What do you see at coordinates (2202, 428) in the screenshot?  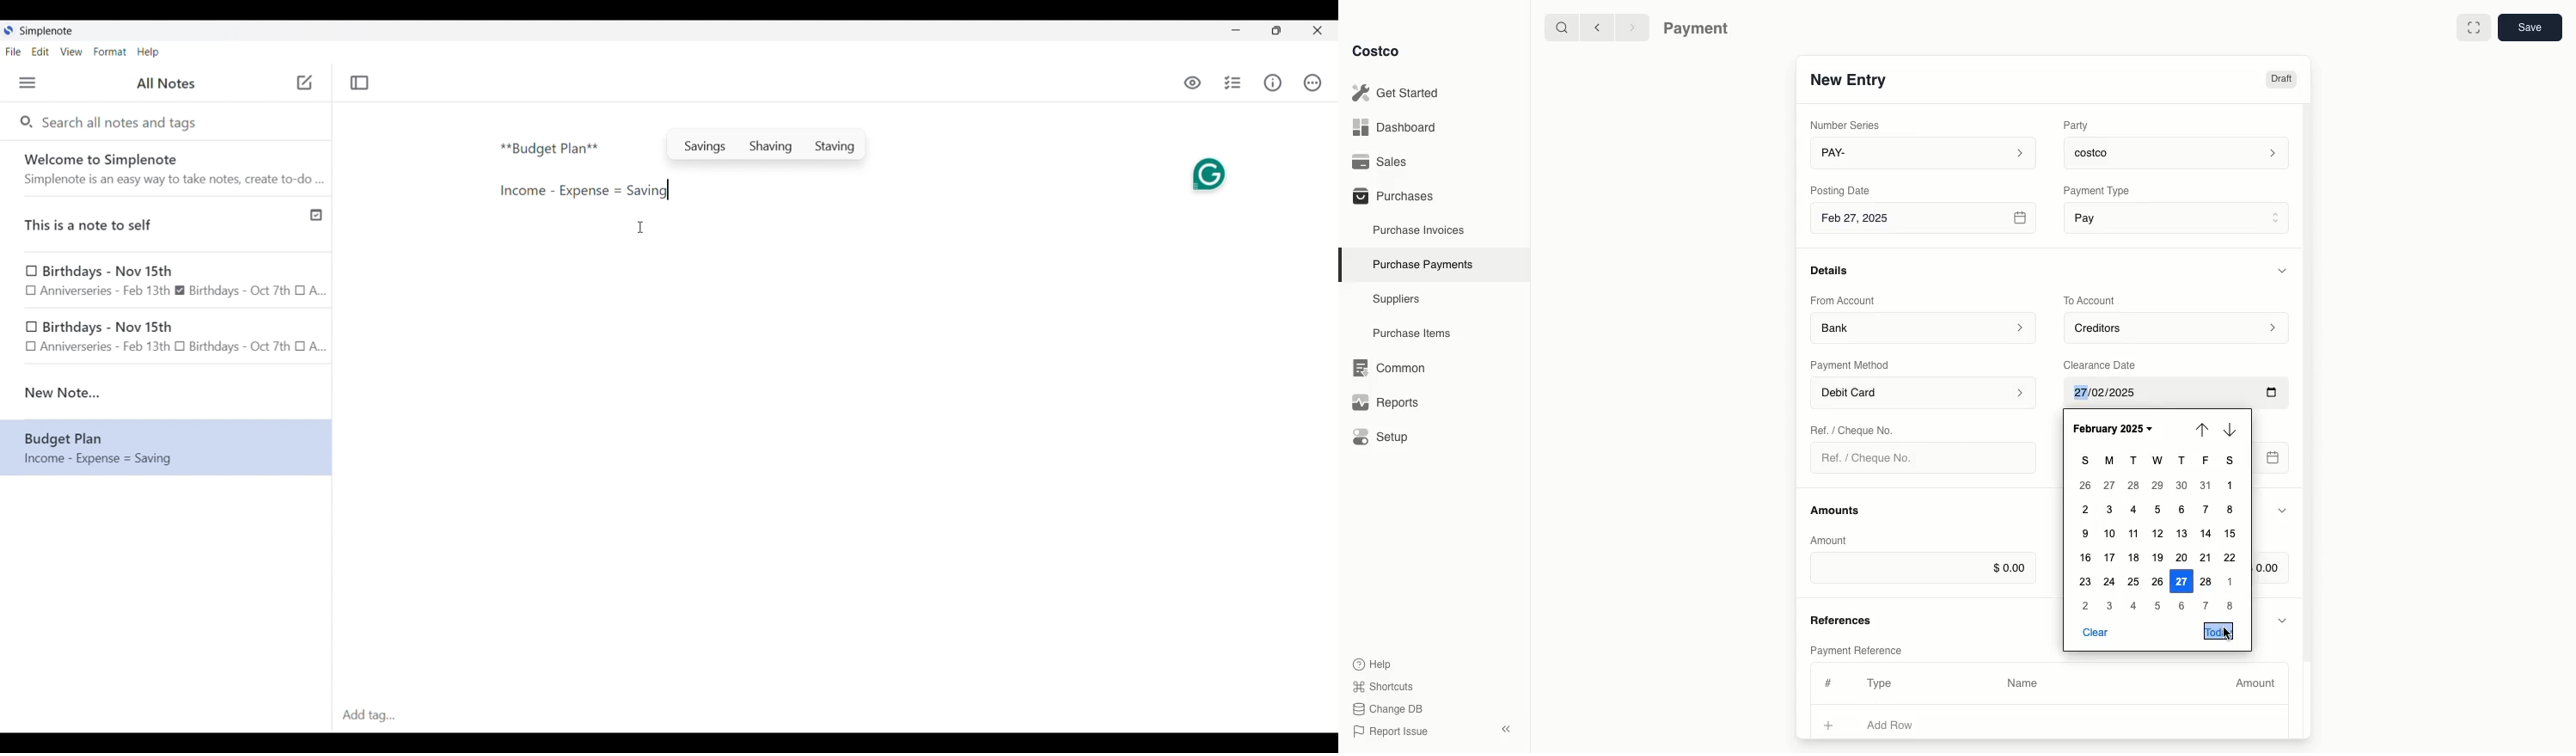 I see `Previous` at bounding box center [2202, 428].